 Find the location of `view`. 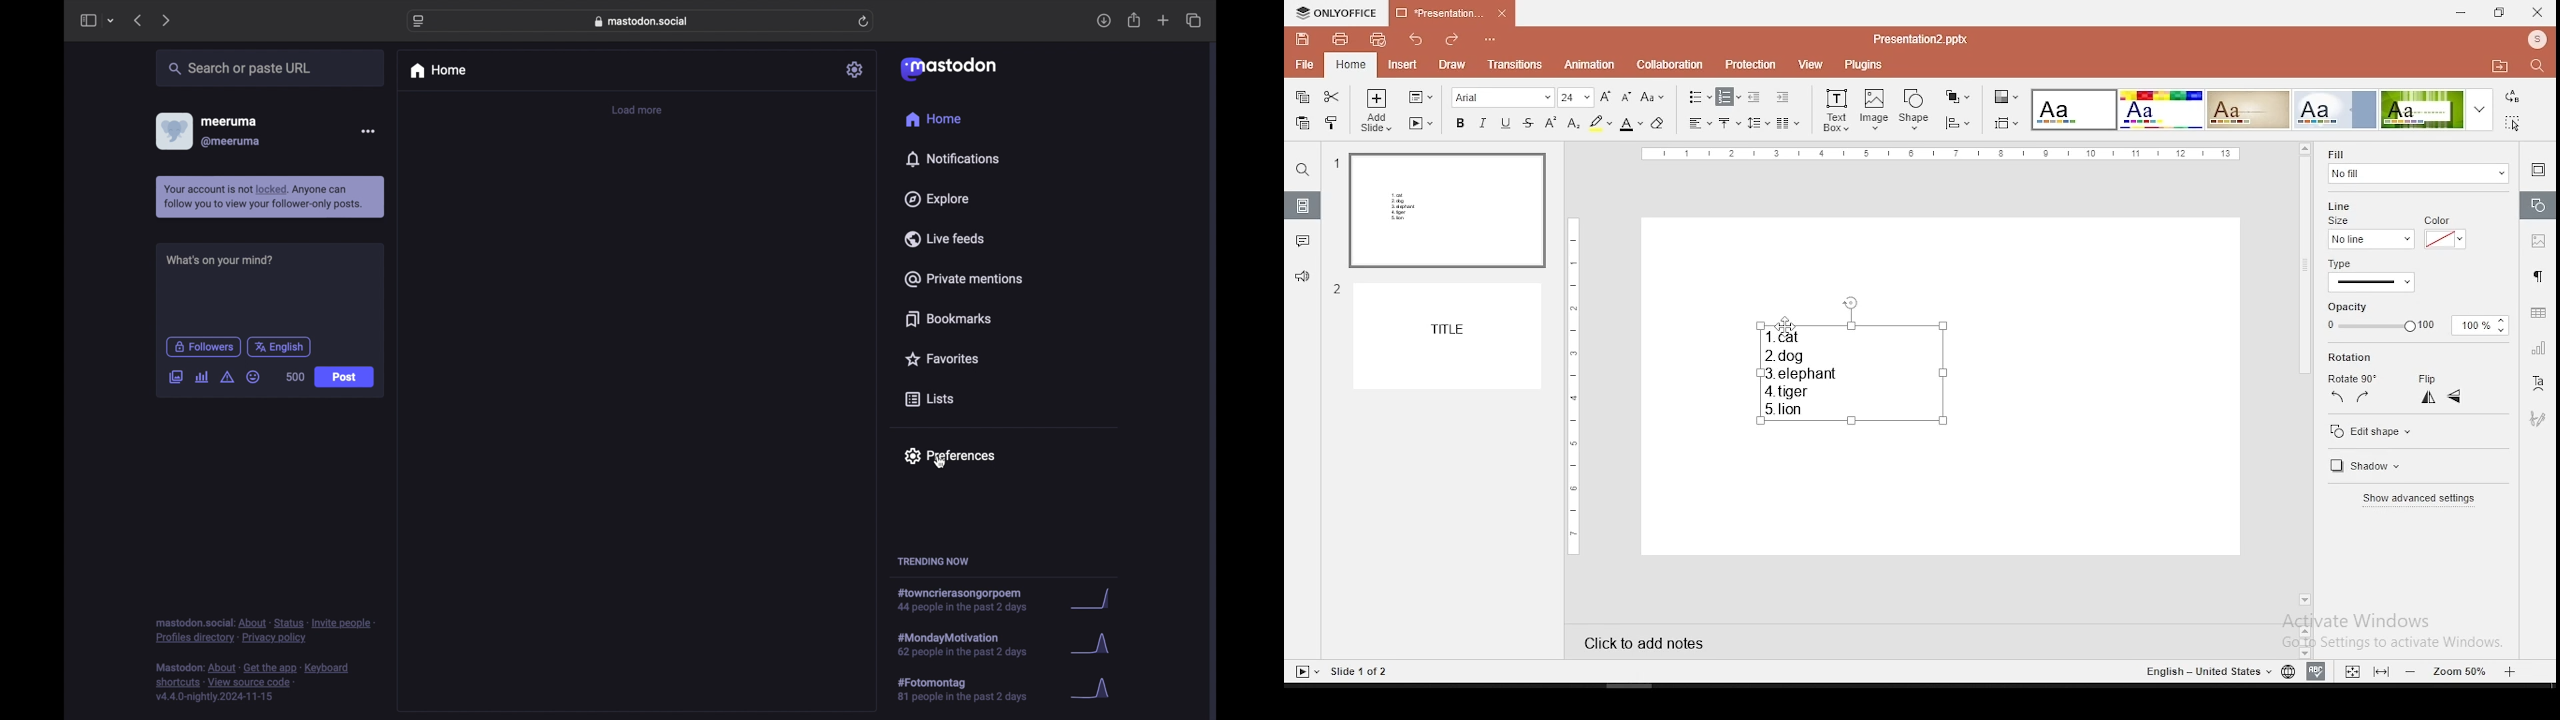

view is located at coordinates (1810, 65).